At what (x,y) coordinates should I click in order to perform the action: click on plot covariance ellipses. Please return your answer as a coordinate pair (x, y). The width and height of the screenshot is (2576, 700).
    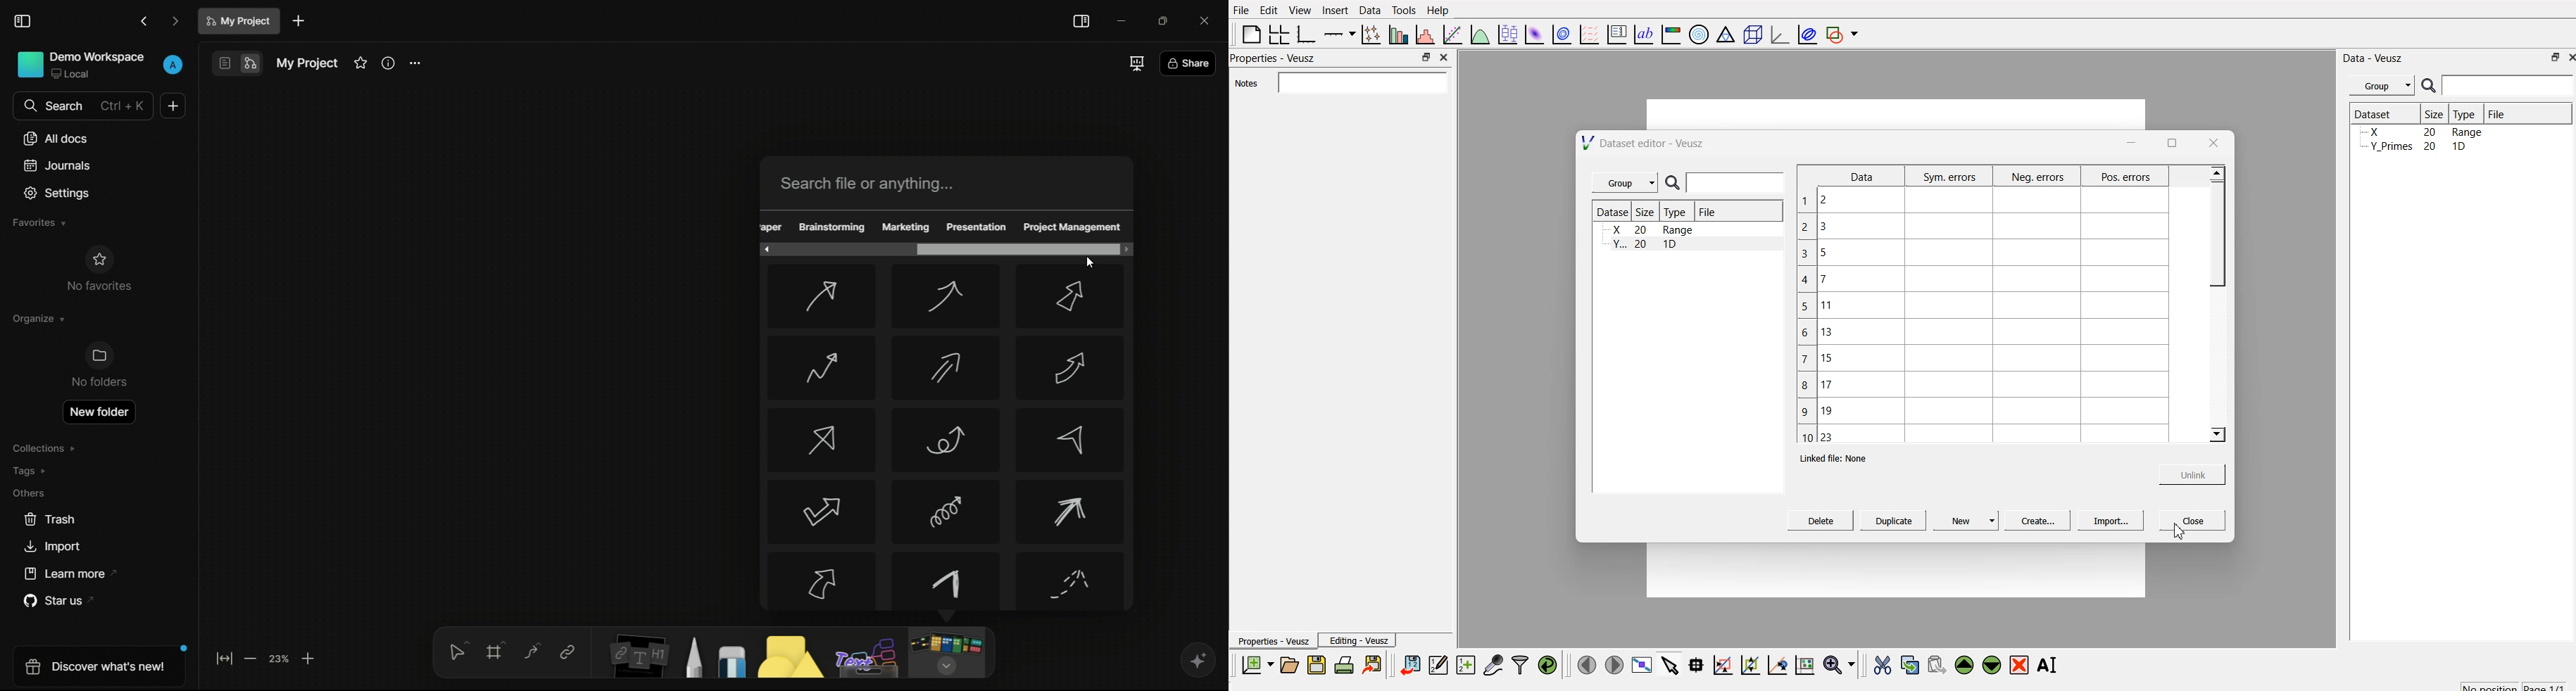
    Looking at the image, I should click on (1808, 33).